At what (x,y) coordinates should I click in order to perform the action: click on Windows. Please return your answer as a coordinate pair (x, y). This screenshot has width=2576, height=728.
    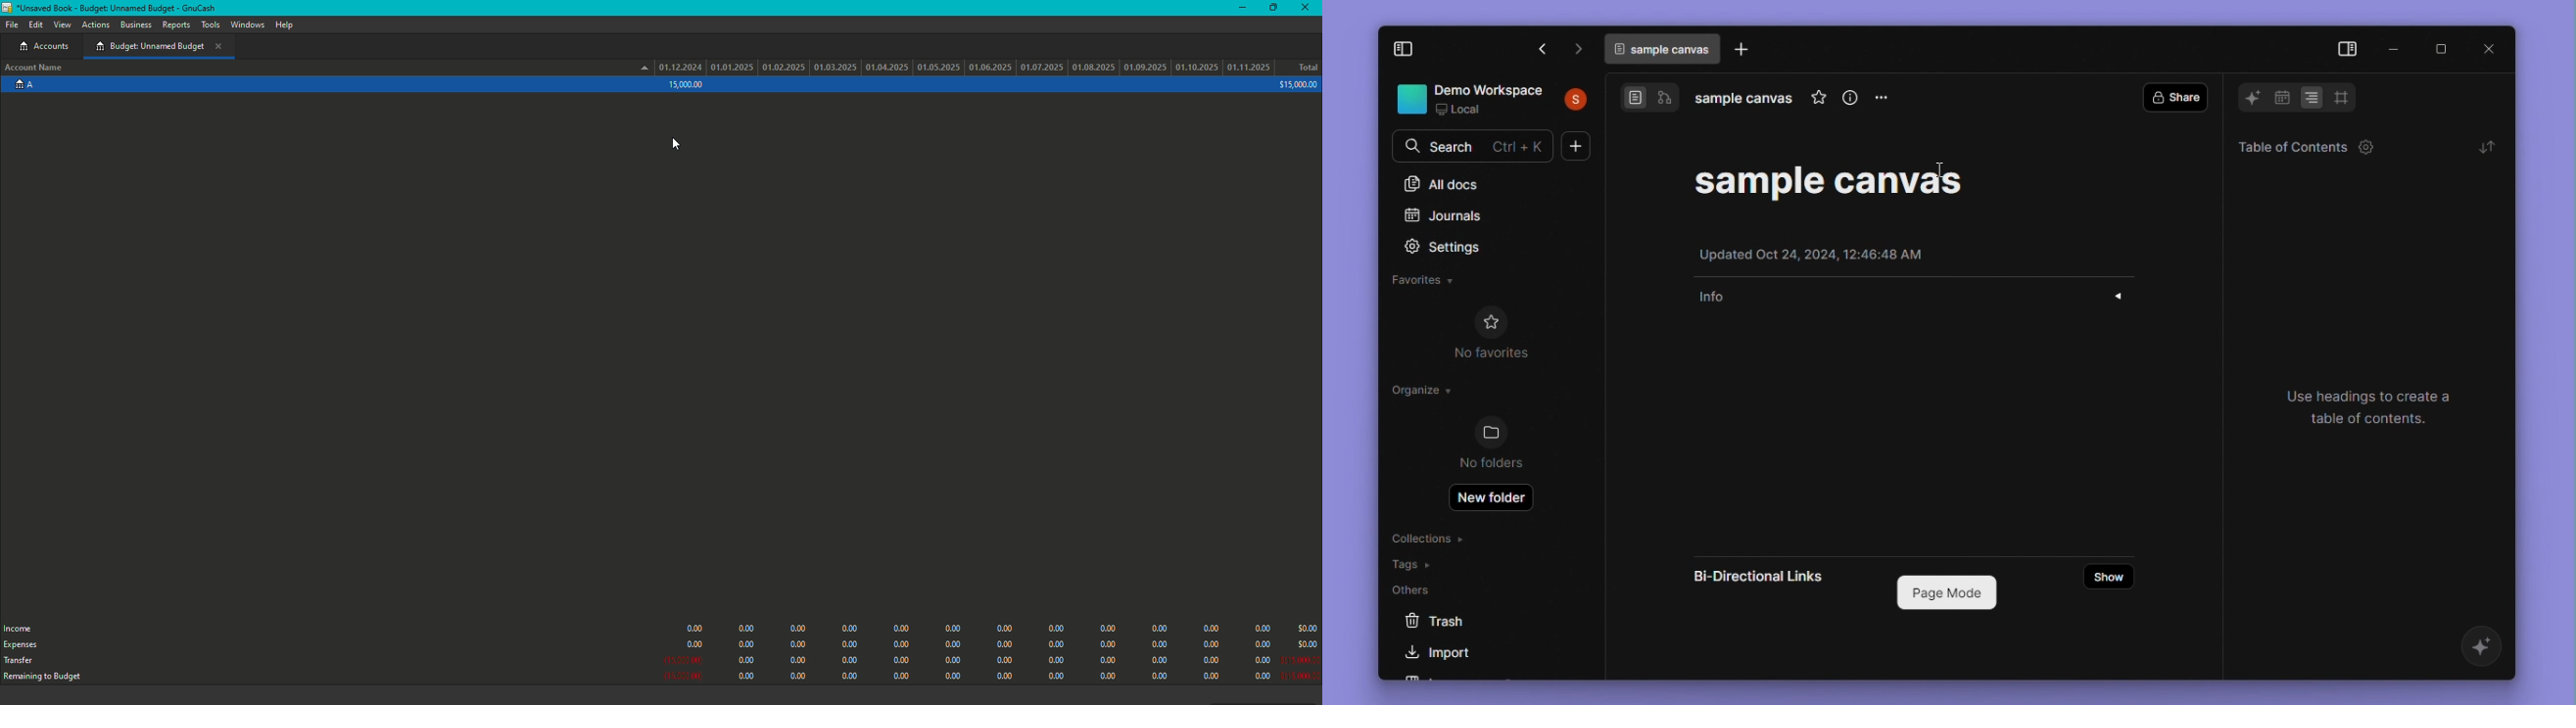
    Looking at the image, I should click on (247, 25).